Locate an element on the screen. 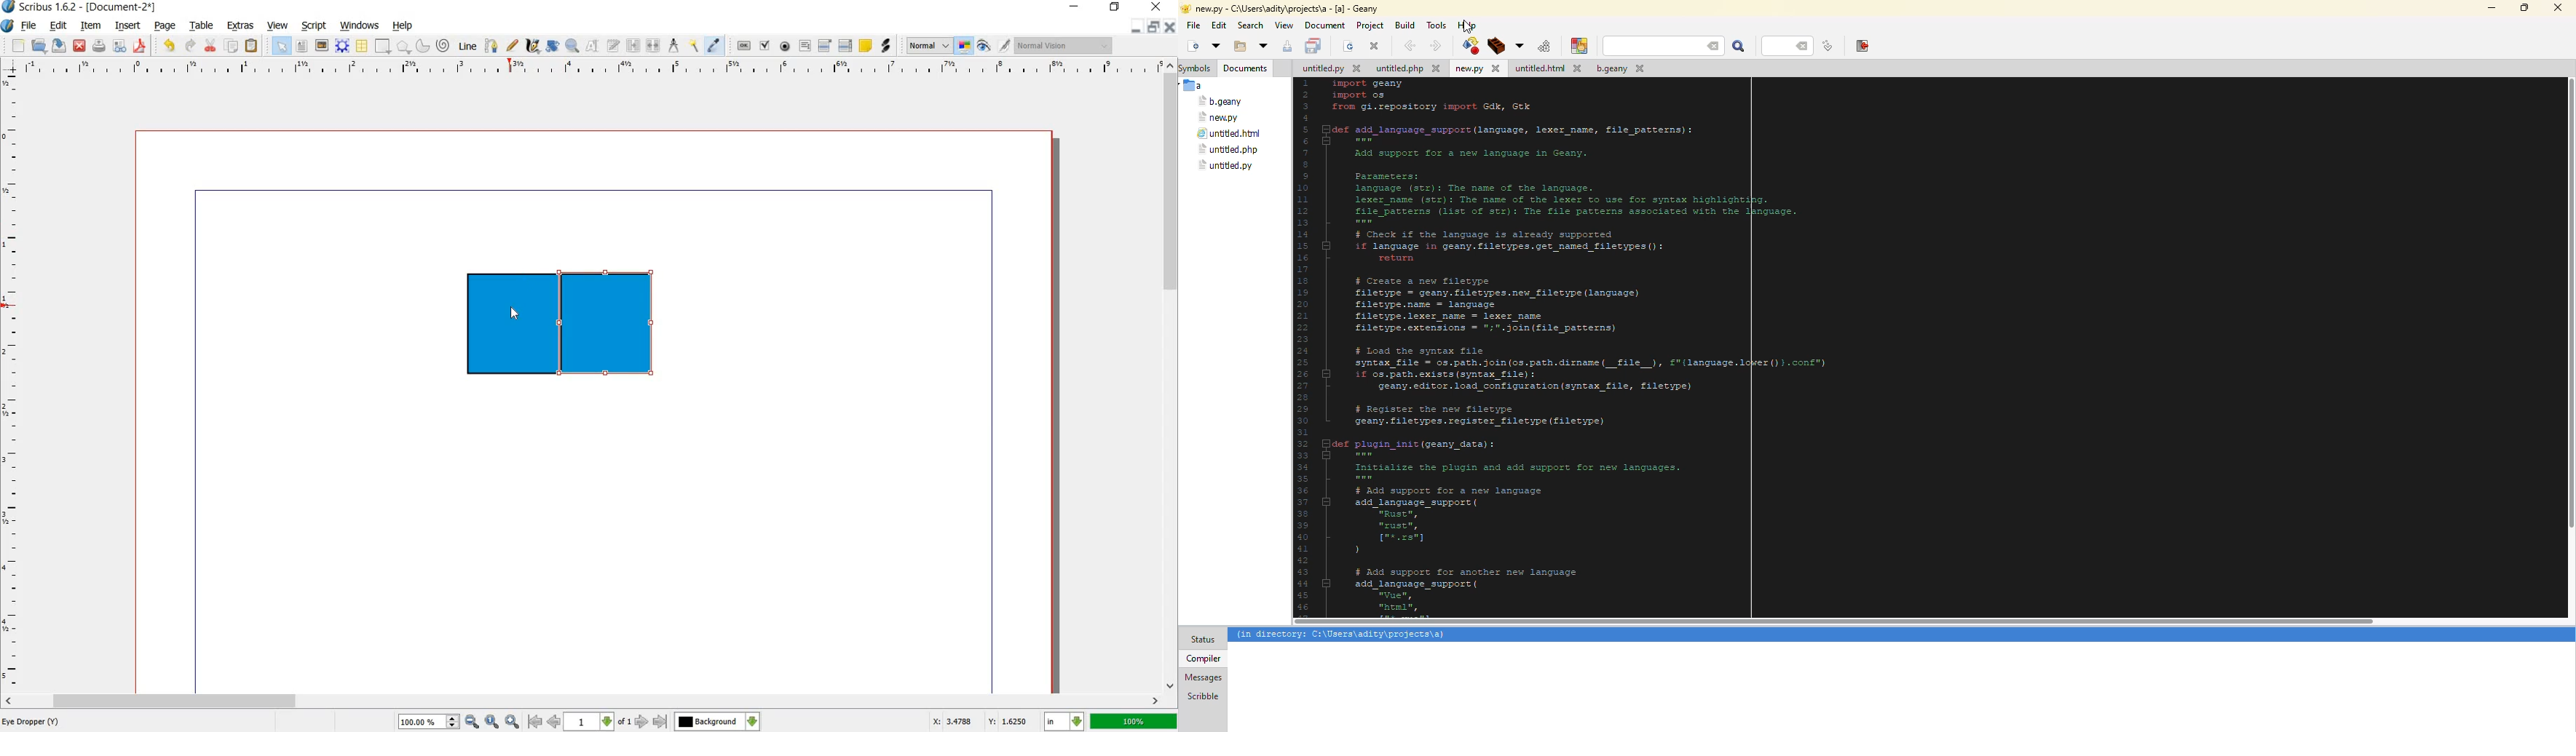  help is located at coordinates (401, 26).